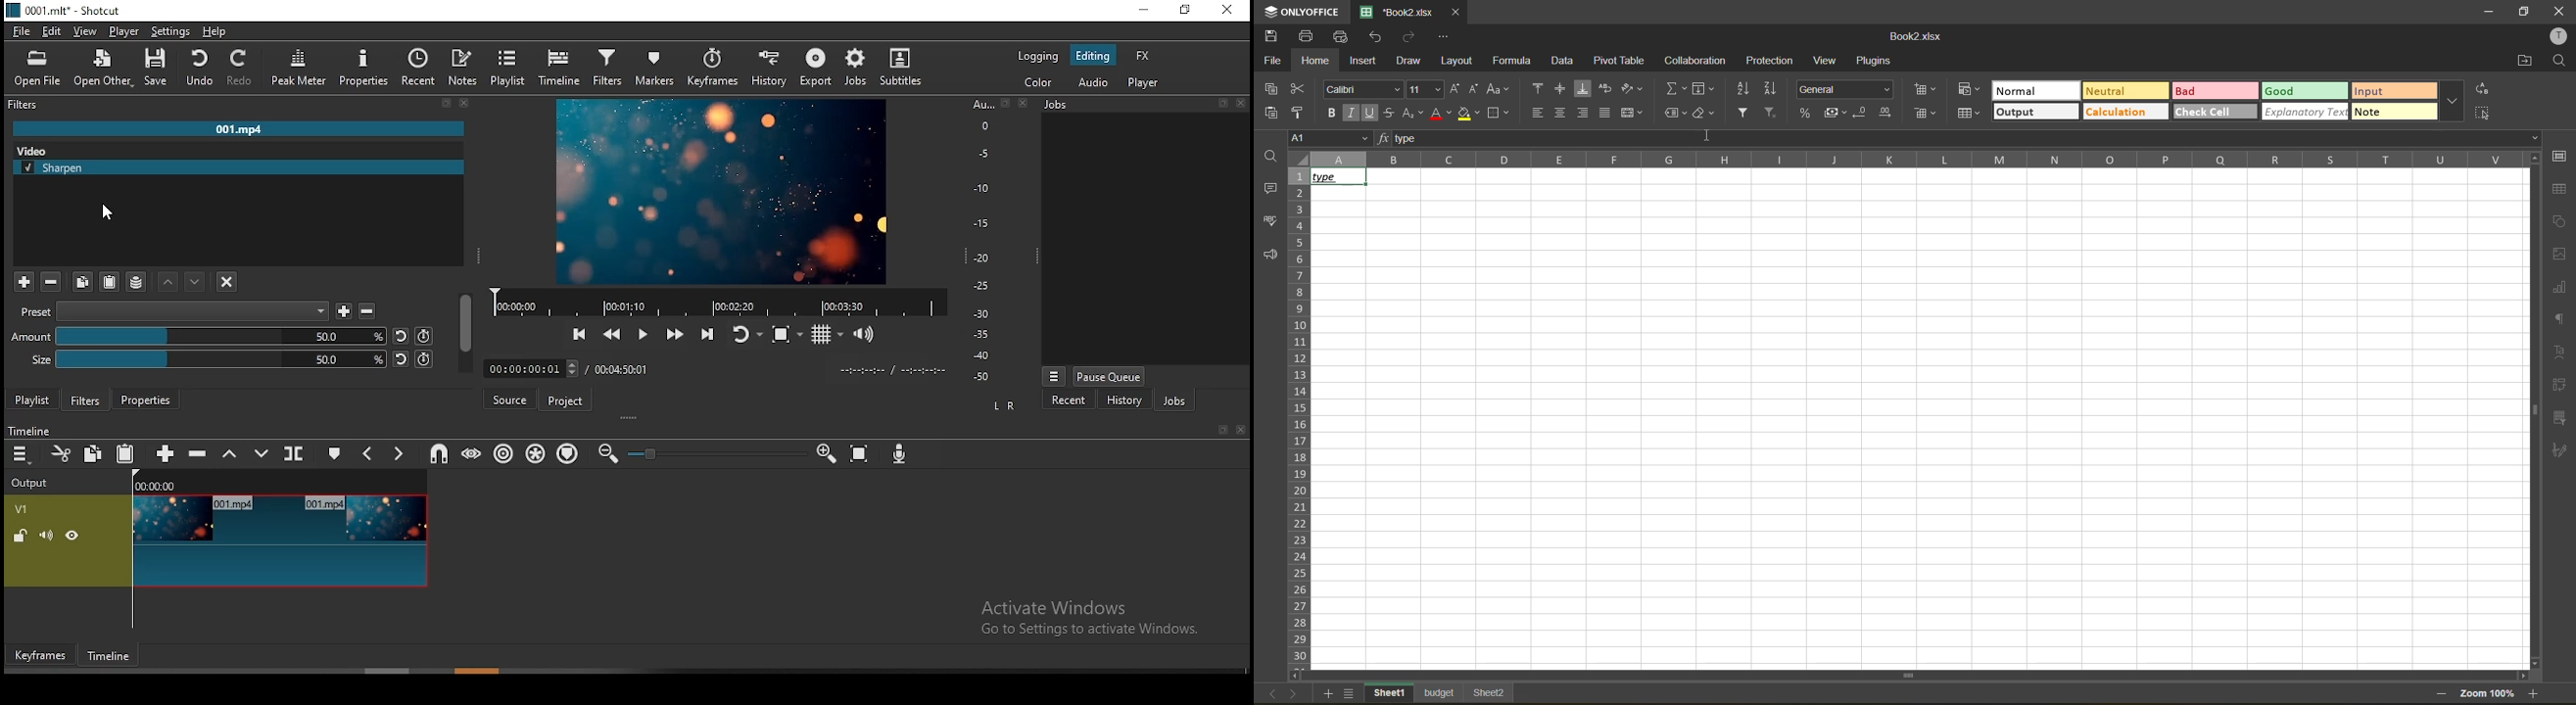 The height and width of the screenshot is (728, 2576). I want to click on pivot table, so click(2557, 385).